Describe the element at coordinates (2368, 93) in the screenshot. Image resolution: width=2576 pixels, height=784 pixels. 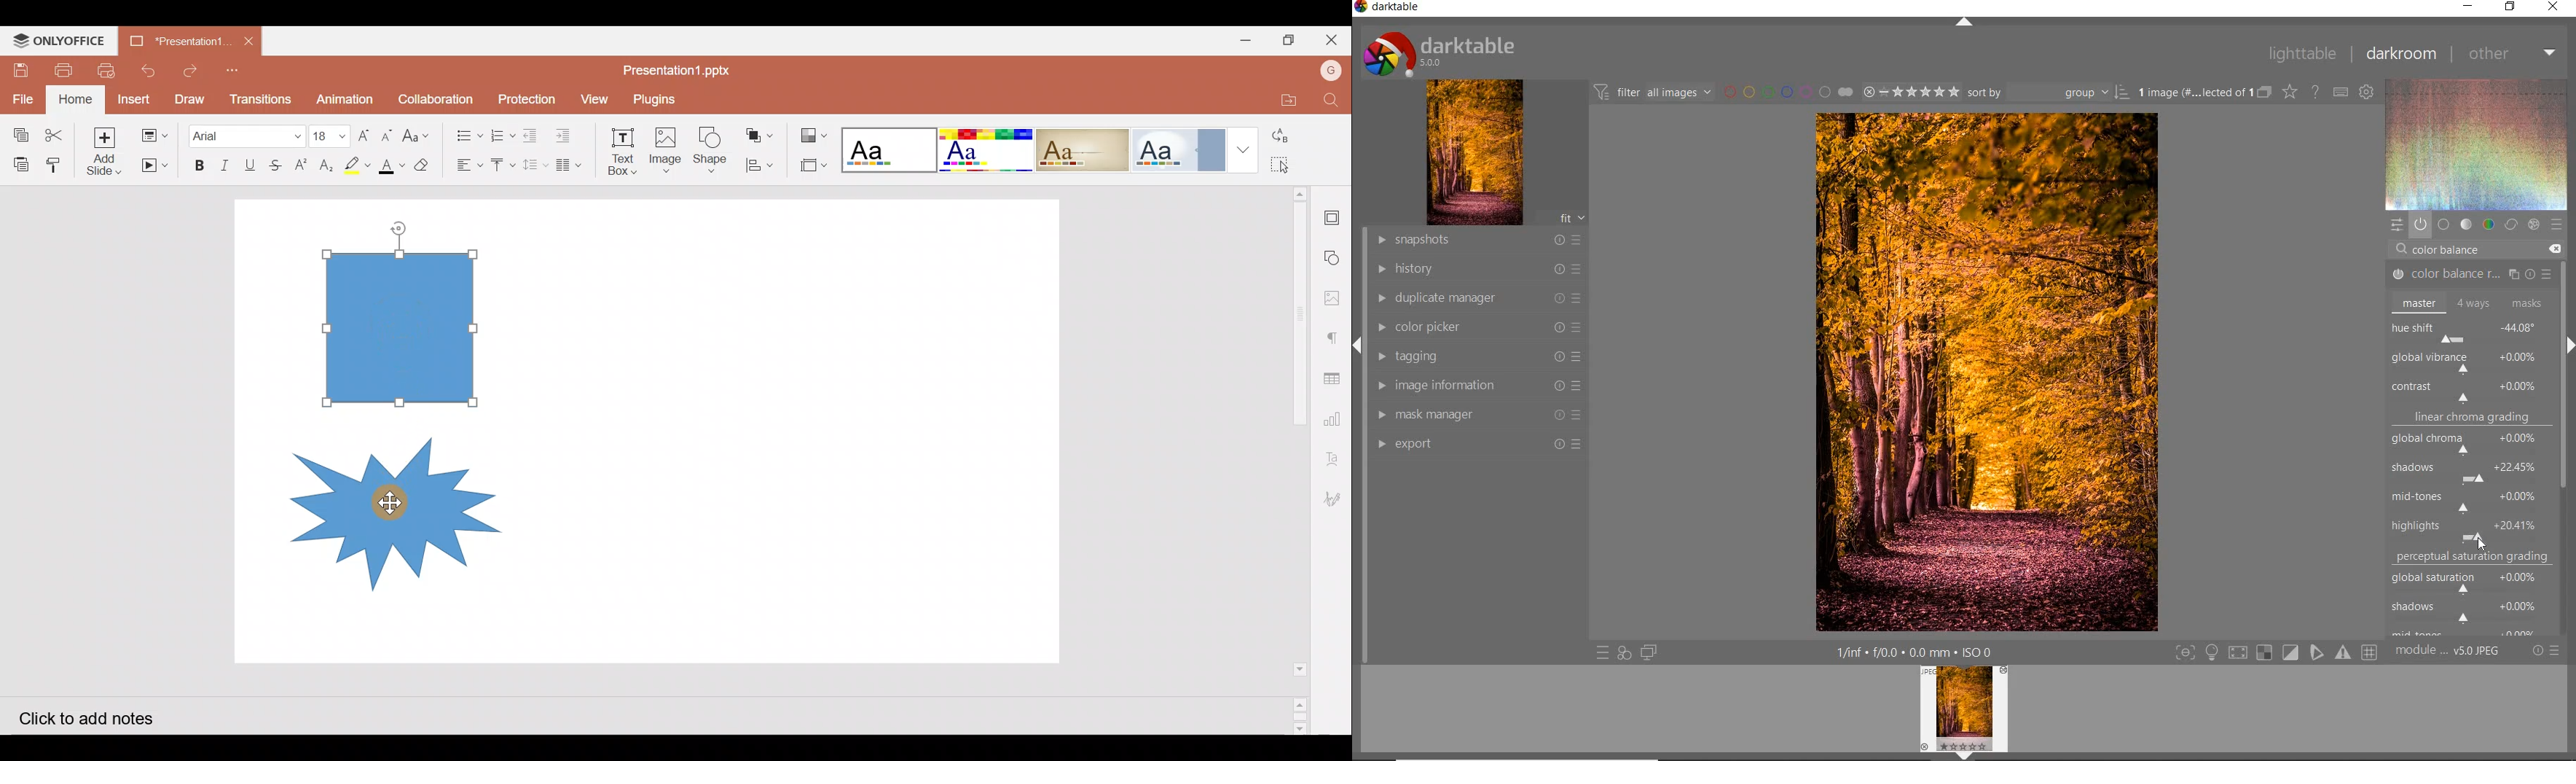
I see `show global preference` at that location.